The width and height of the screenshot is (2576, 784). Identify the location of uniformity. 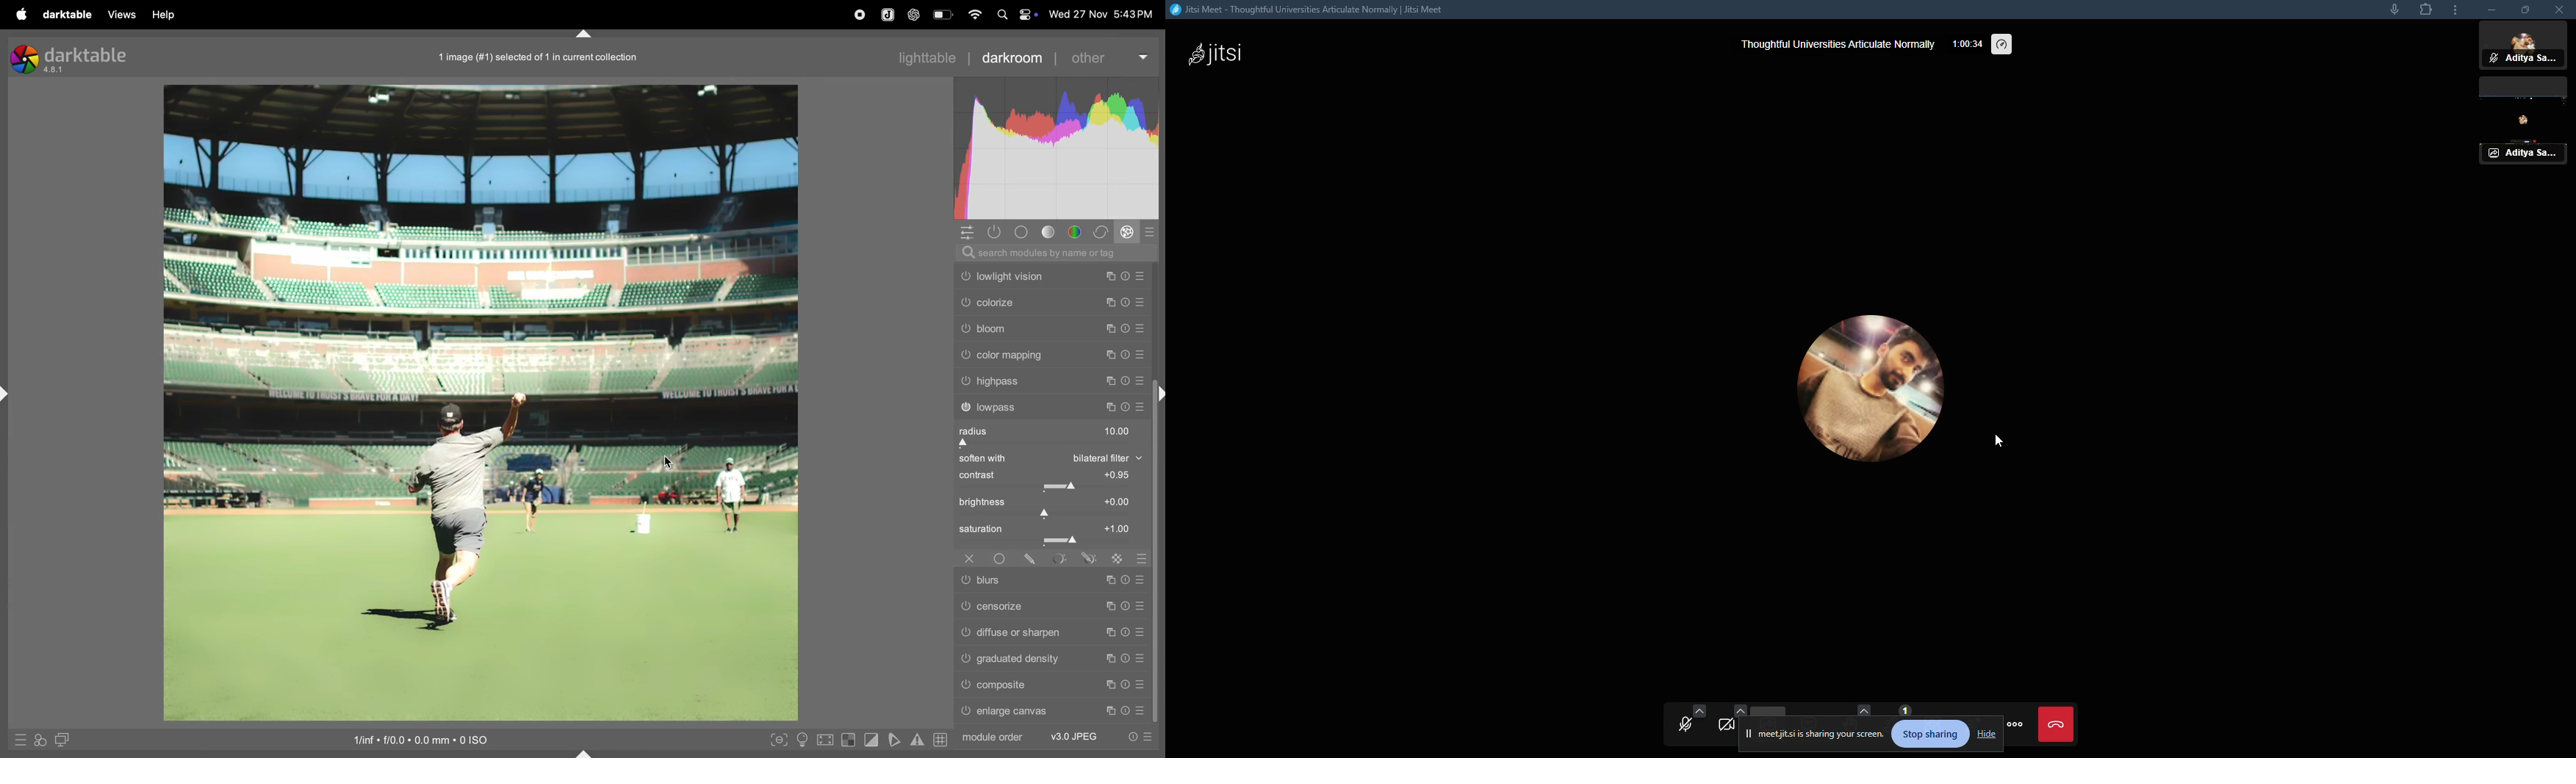
(1003, 559).